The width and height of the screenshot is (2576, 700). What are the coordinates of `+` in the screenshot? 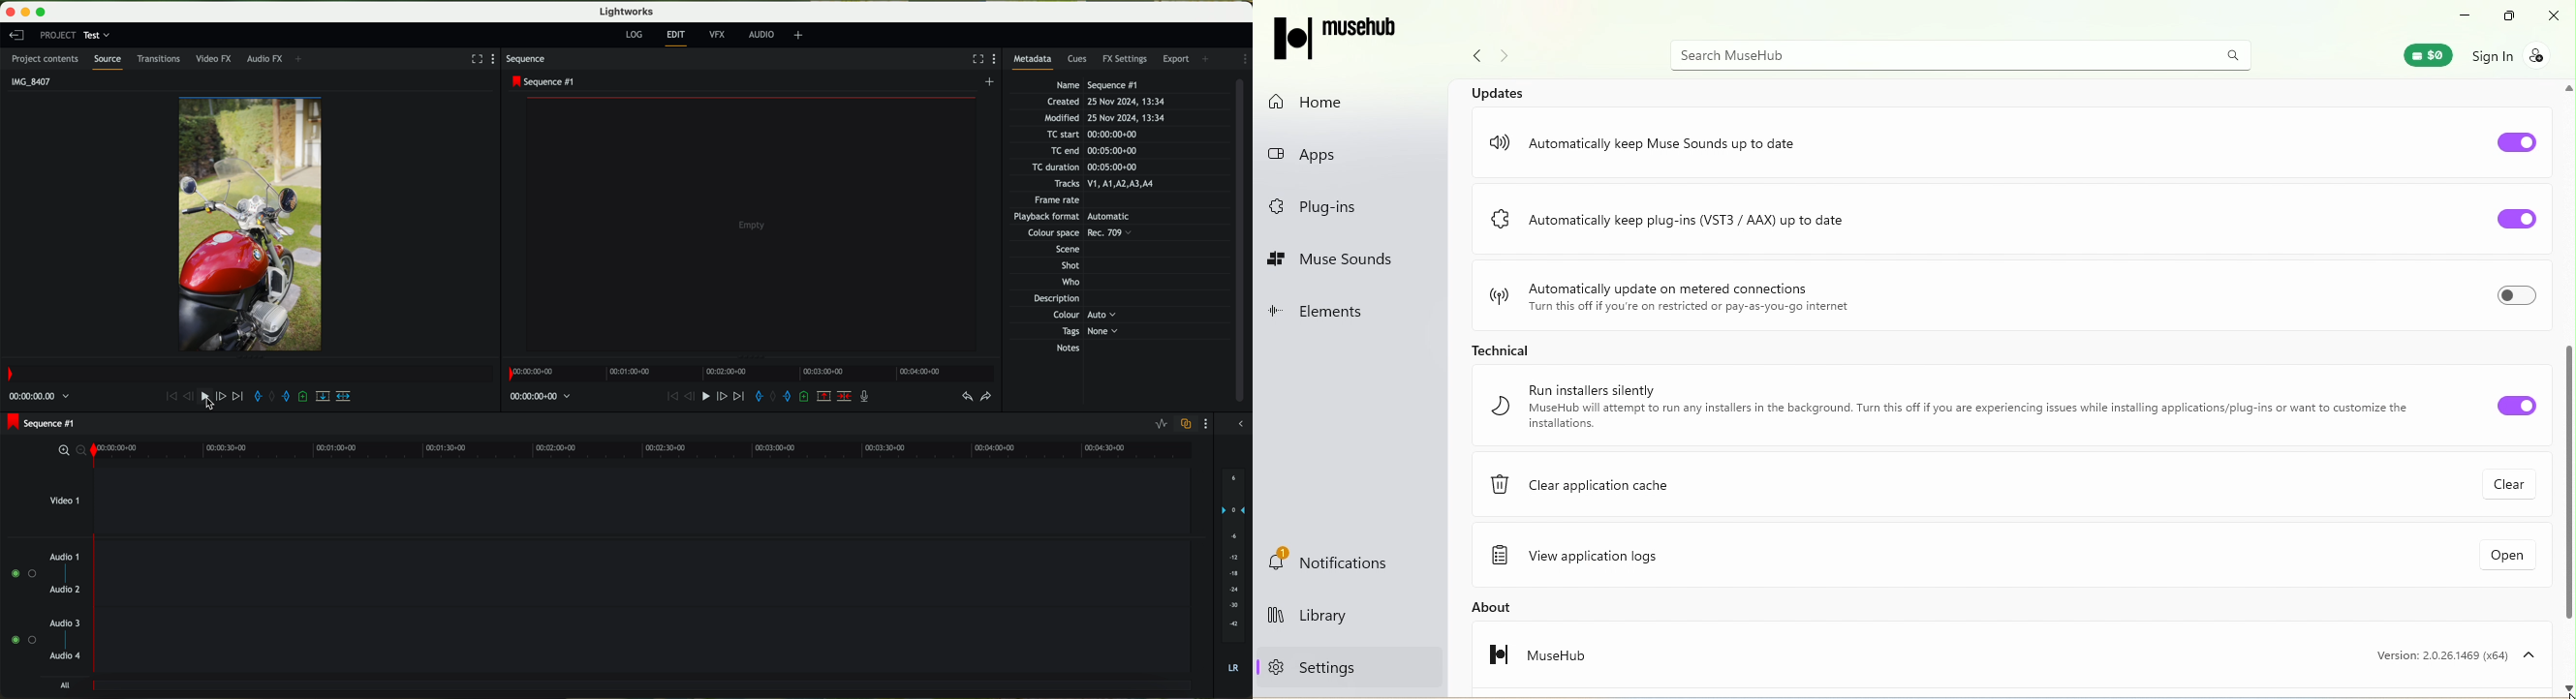 It's located at (799, 37).